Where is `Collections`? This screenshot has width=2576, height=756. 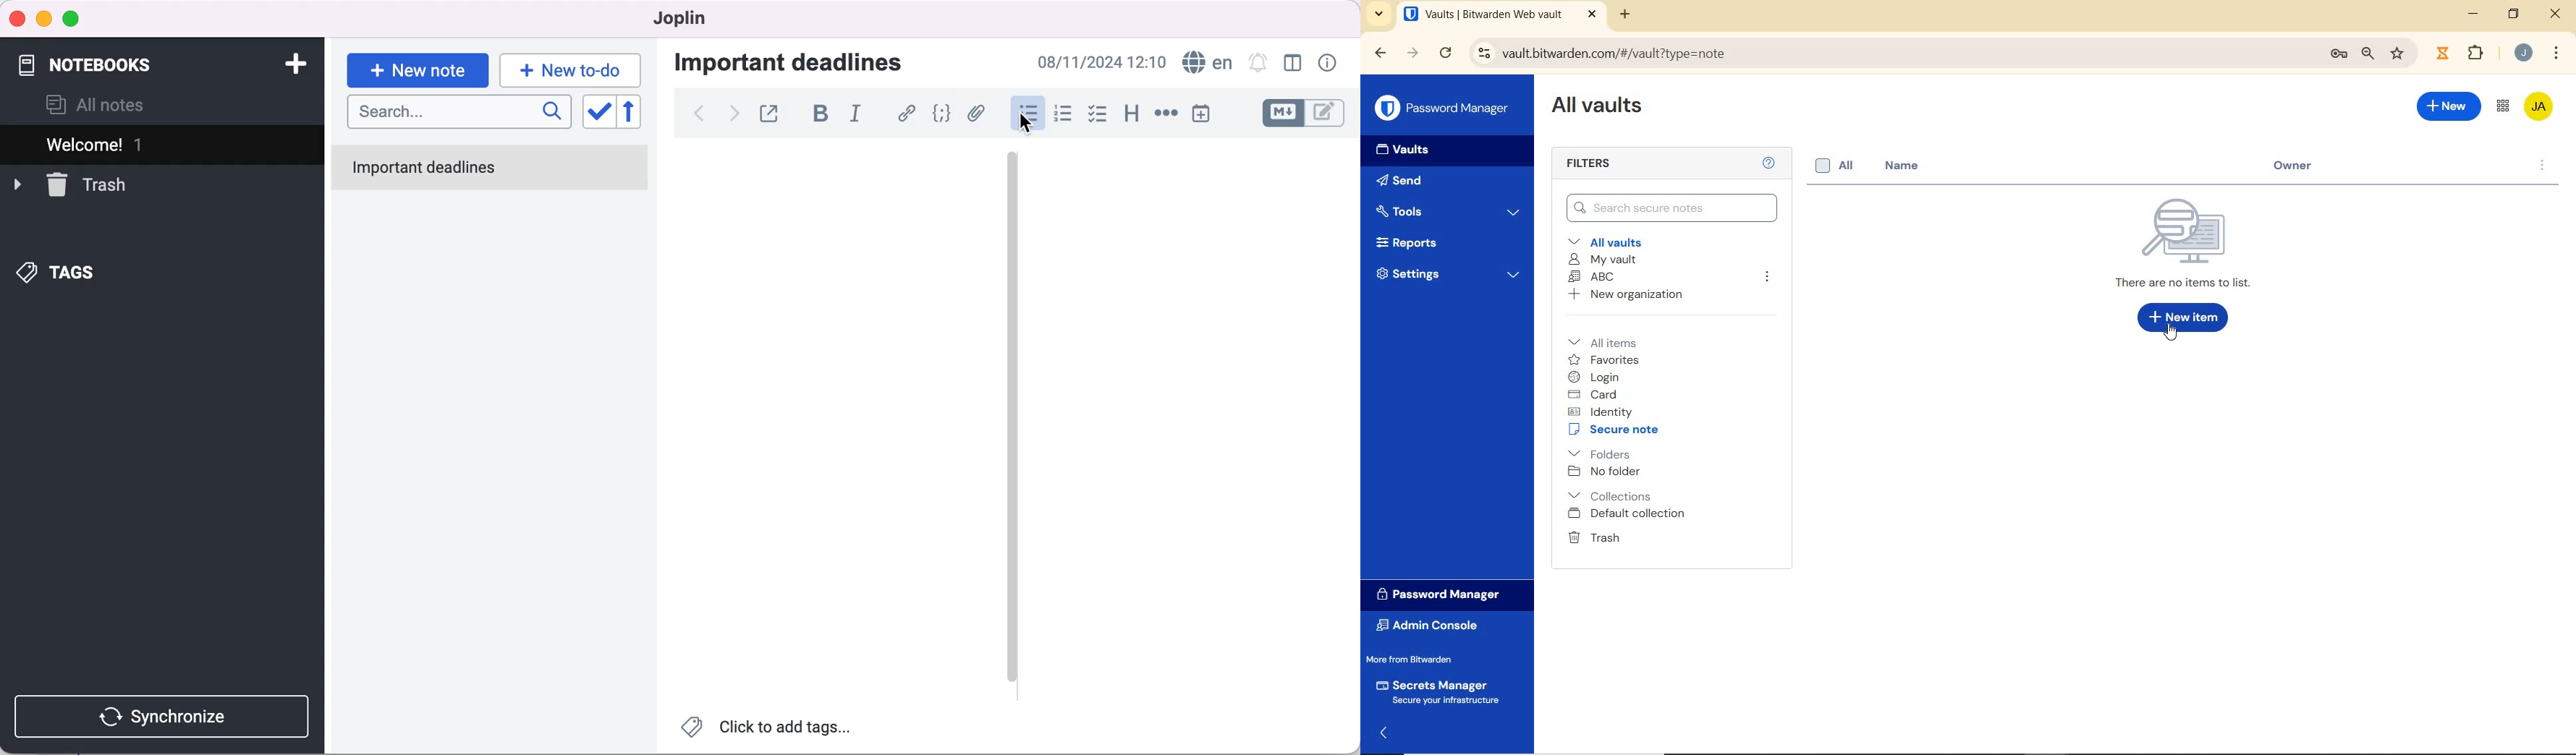 Collections is located at coordinates (1613, 495).